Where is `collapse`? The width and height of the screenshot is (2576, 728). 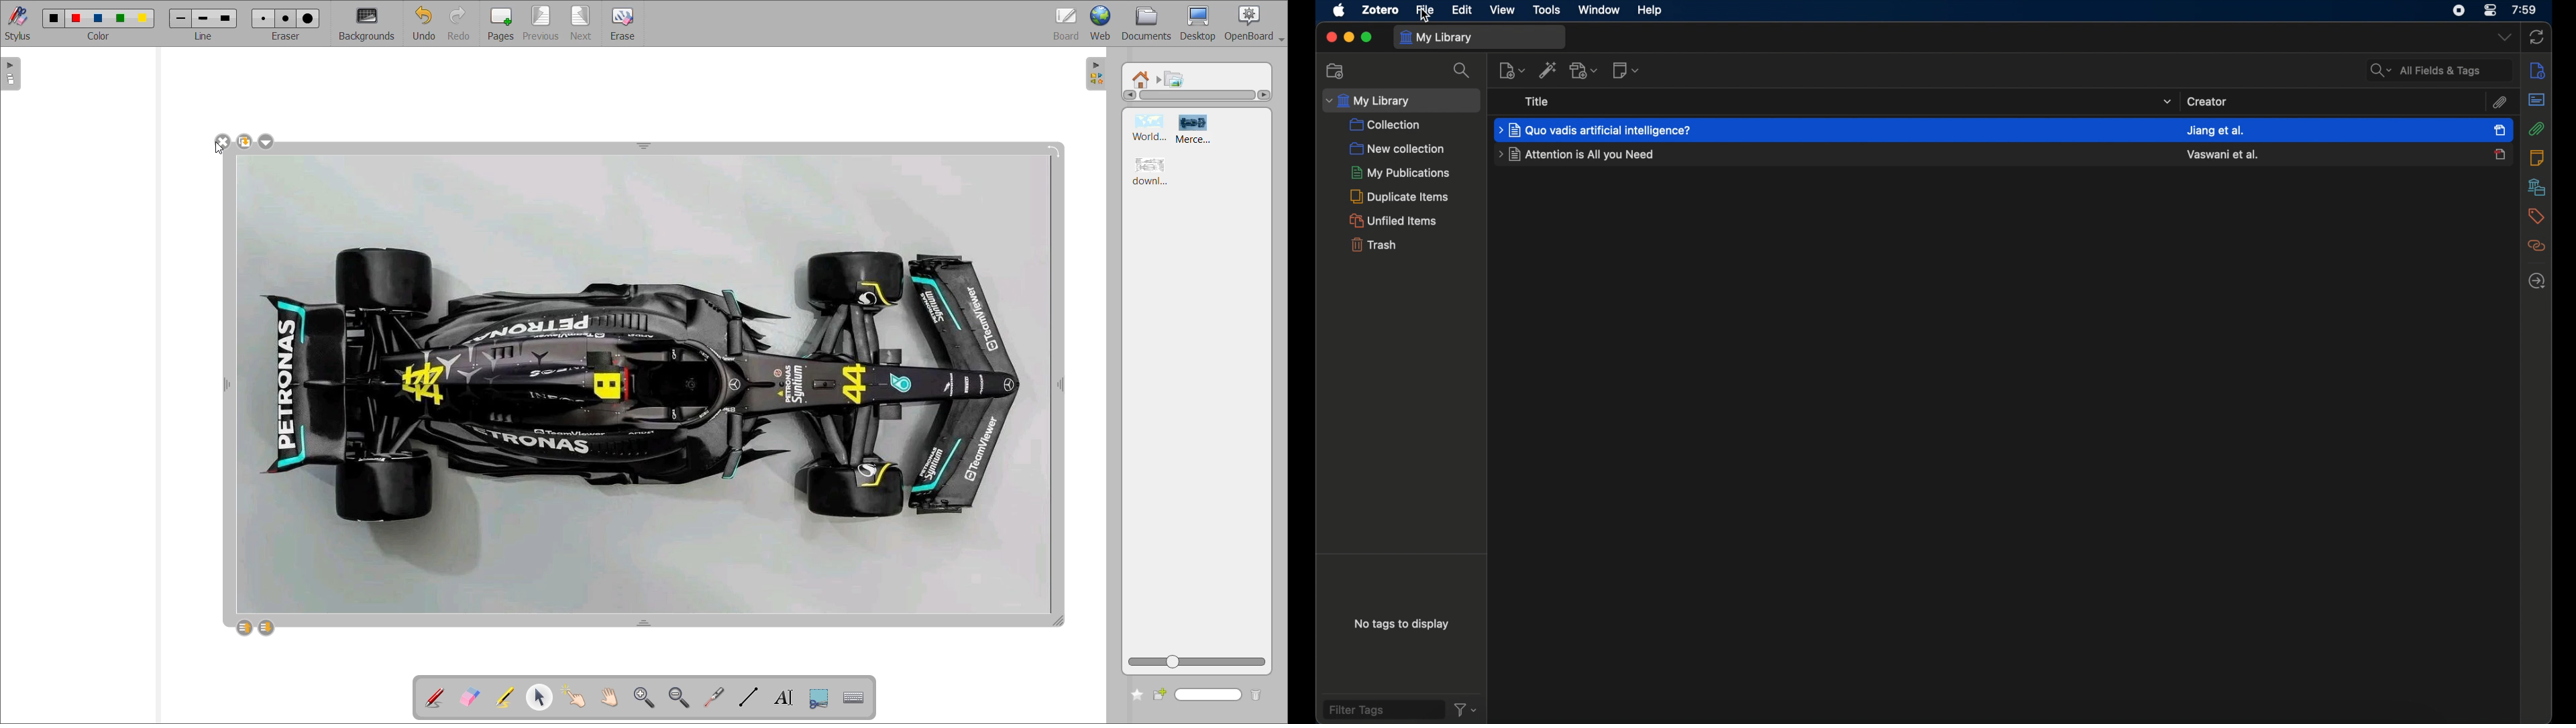 collapse is located at coordinates (1099, 72).